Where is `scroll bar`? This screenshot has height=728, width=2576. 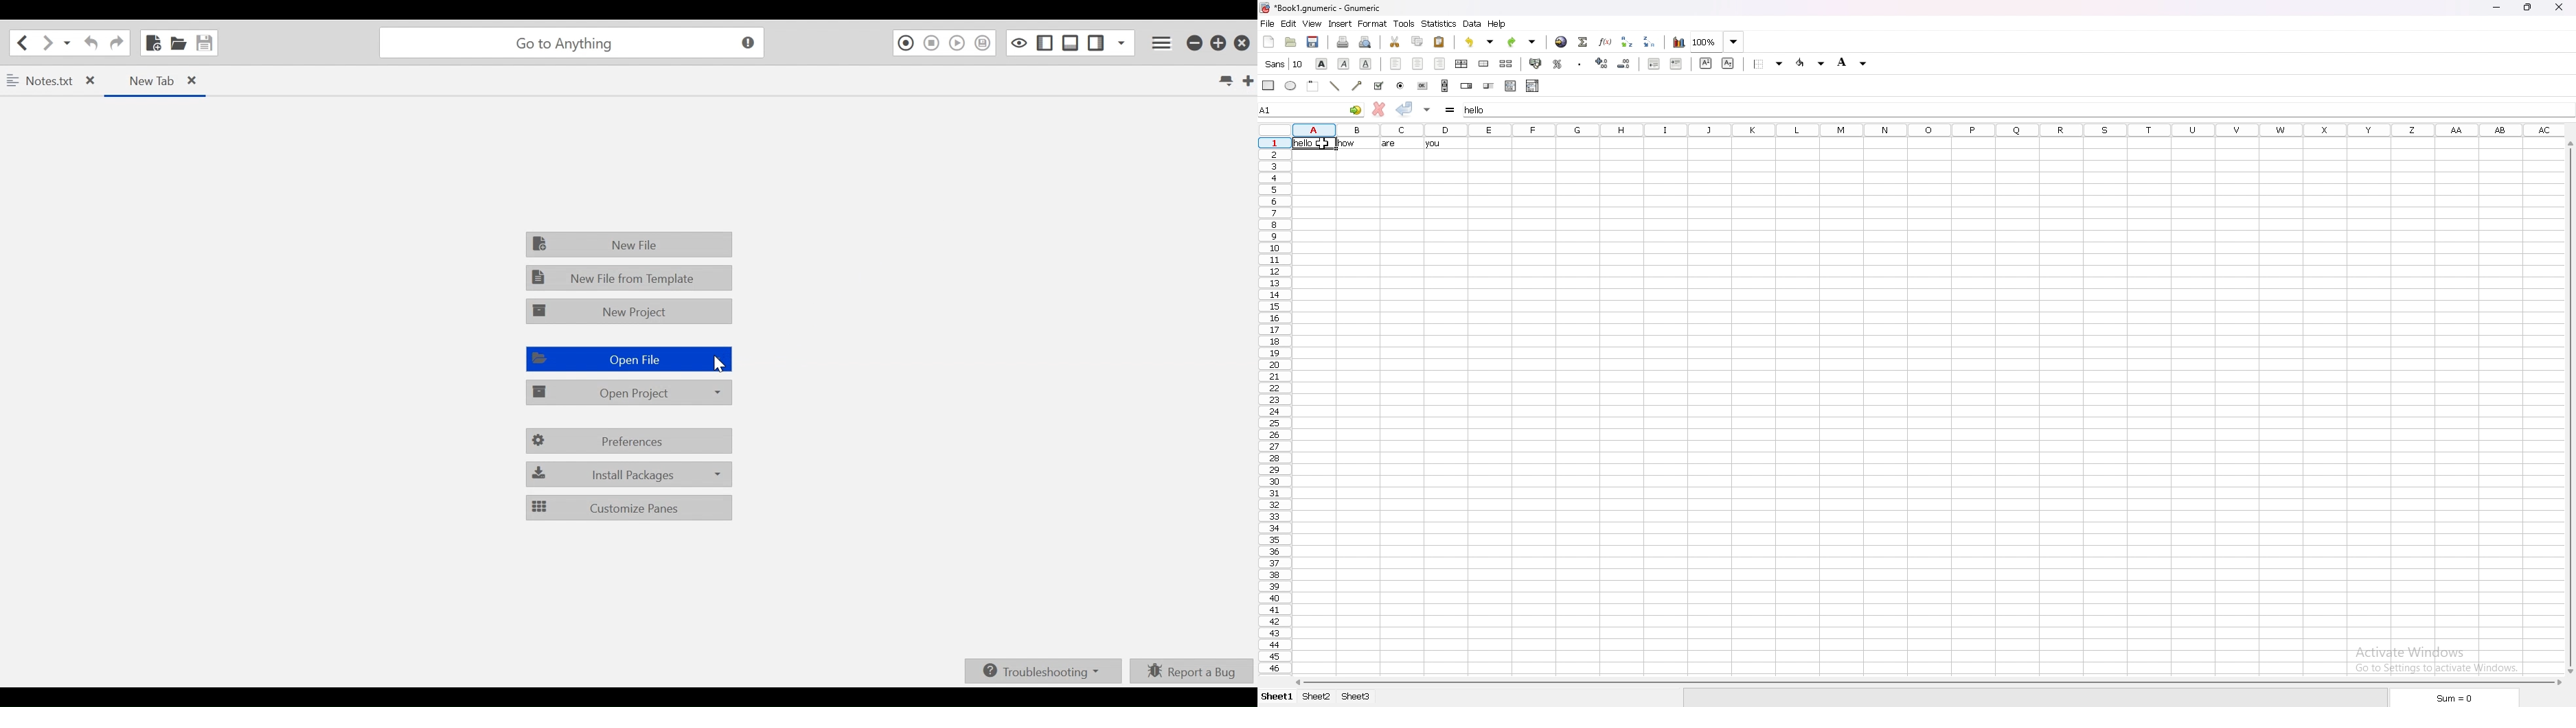
scroll bar is located at coordinates (1926, 682).